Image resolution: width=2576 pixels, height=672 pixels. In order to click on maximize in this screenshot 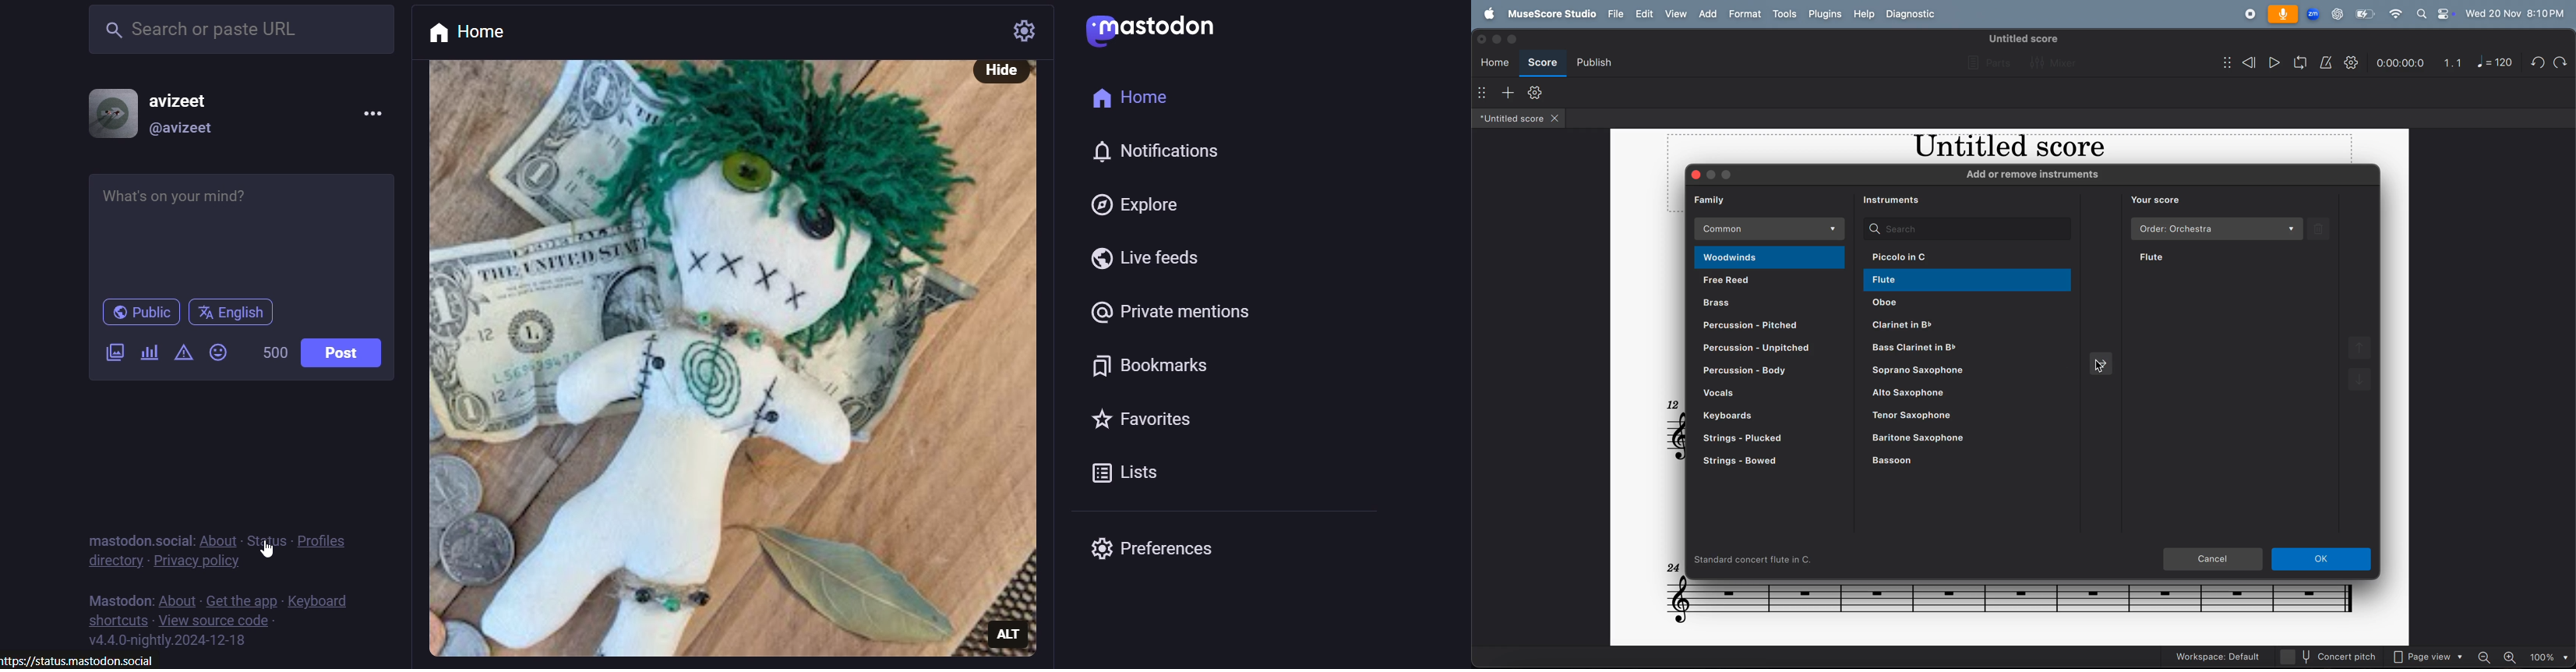, I will do `click(1515, 39)`.